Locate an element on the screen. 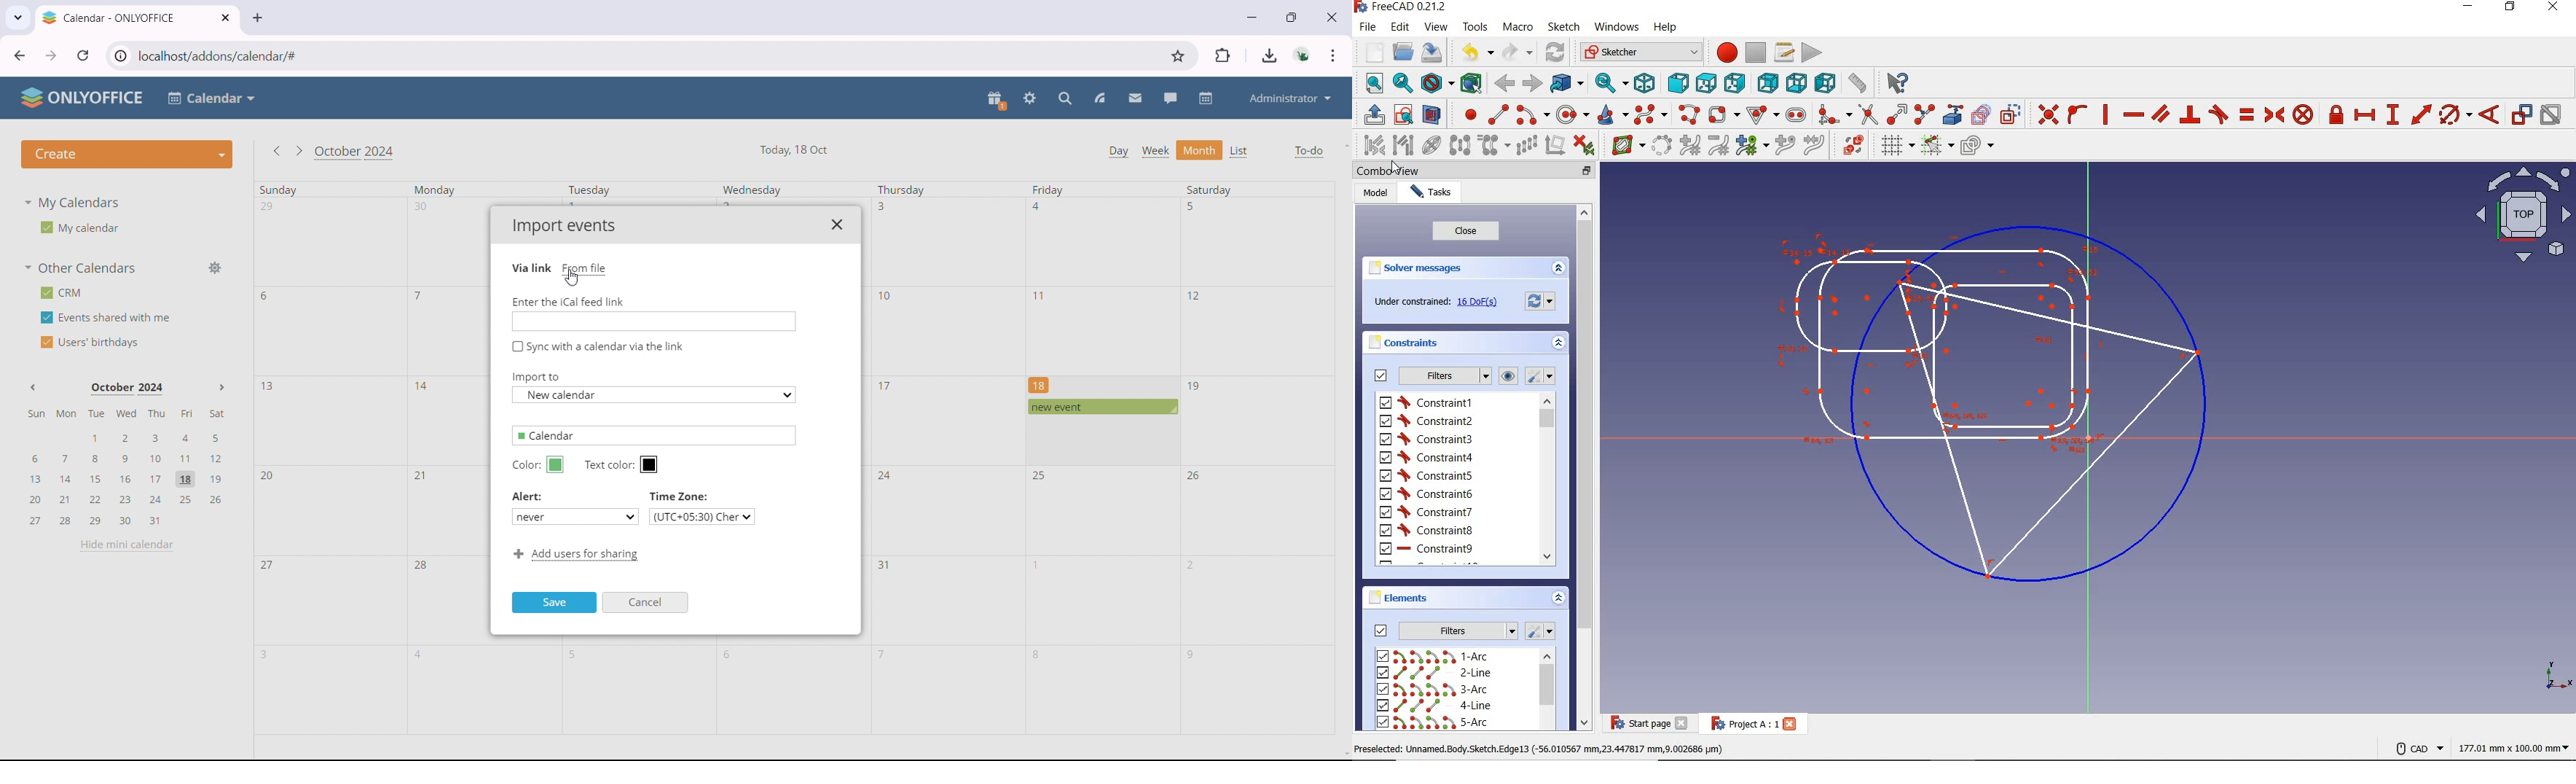 The width and height of the screenshot is (2576, 784). fit selection is located at coordinates (1402, 82).